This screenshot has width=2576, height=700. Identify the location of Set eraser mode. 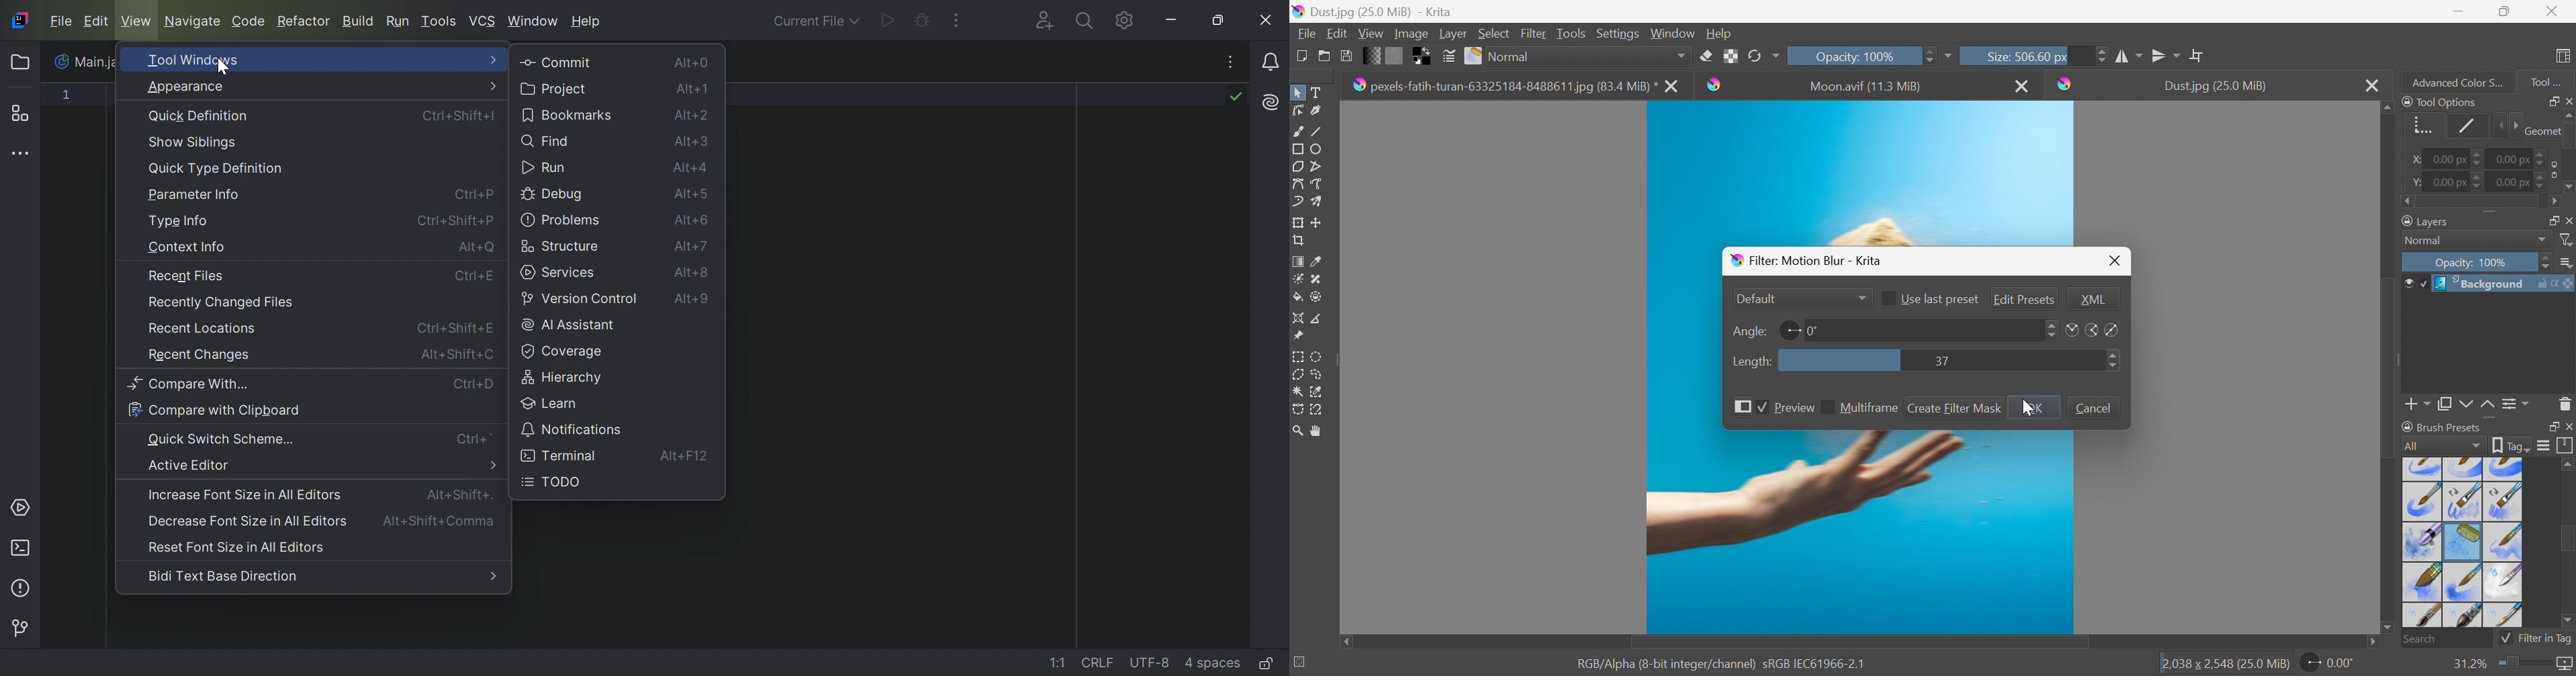
(1706, 54).